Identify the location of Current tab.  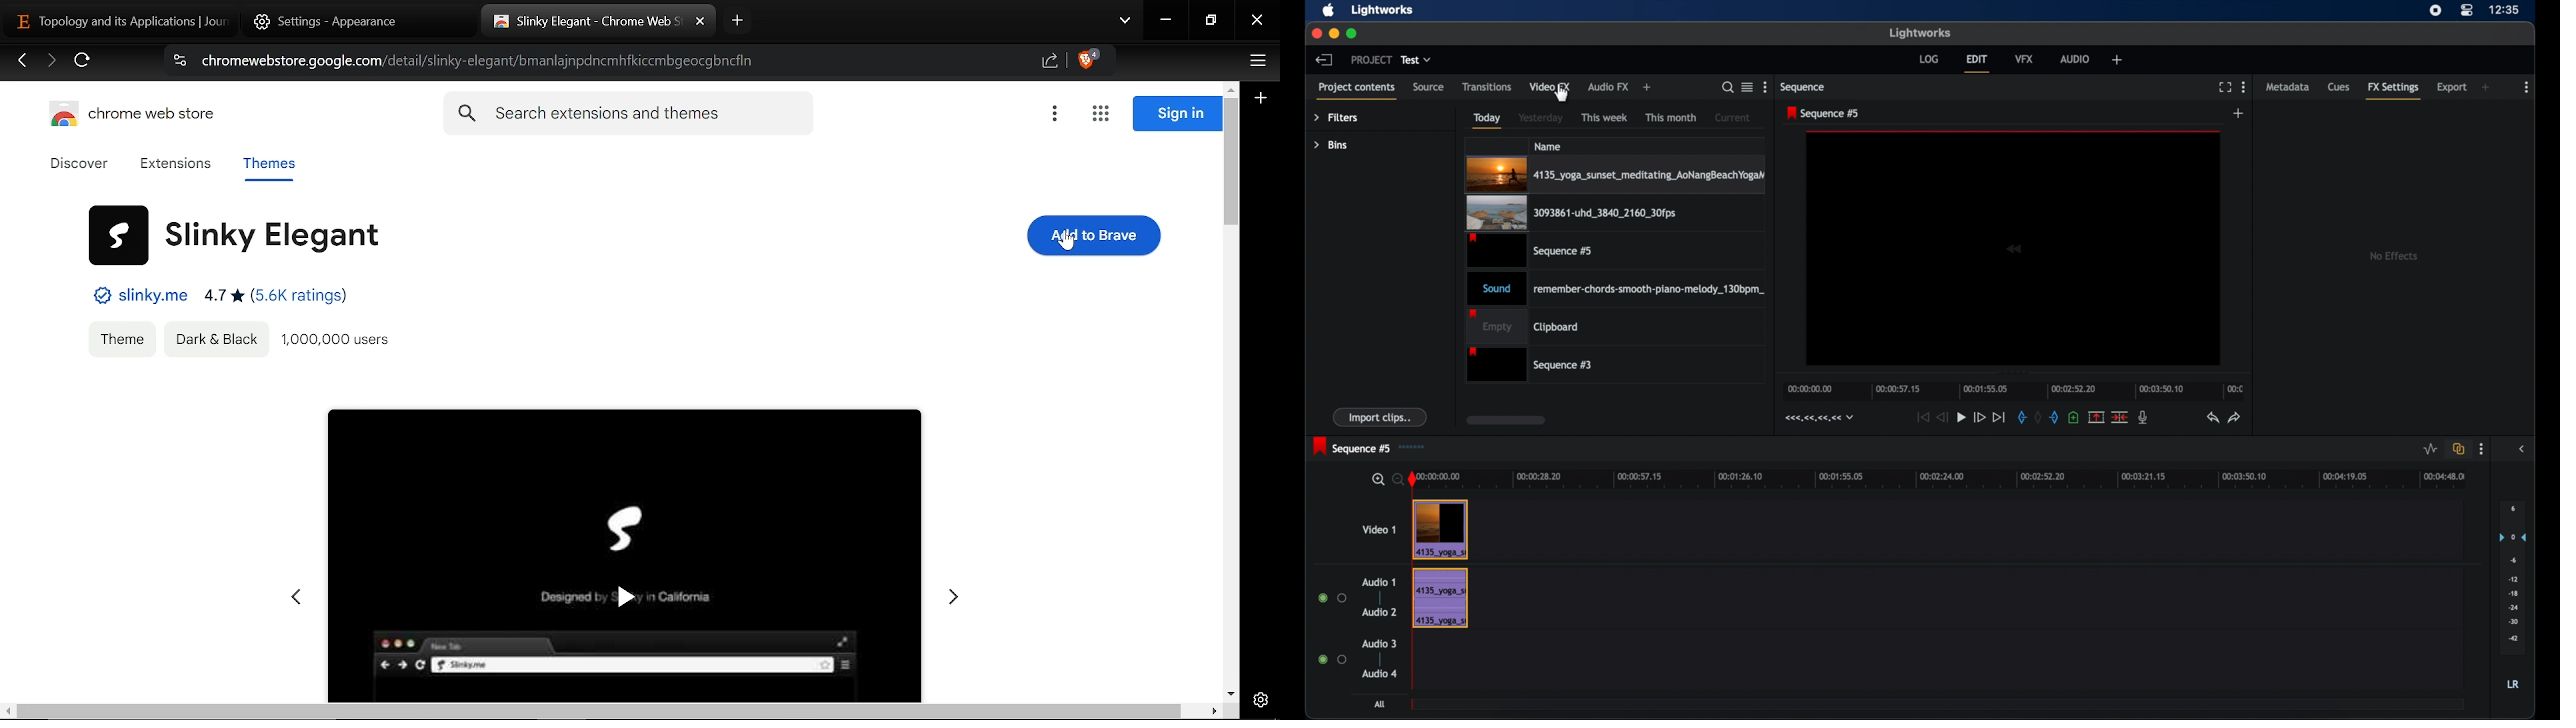
(120, 20).